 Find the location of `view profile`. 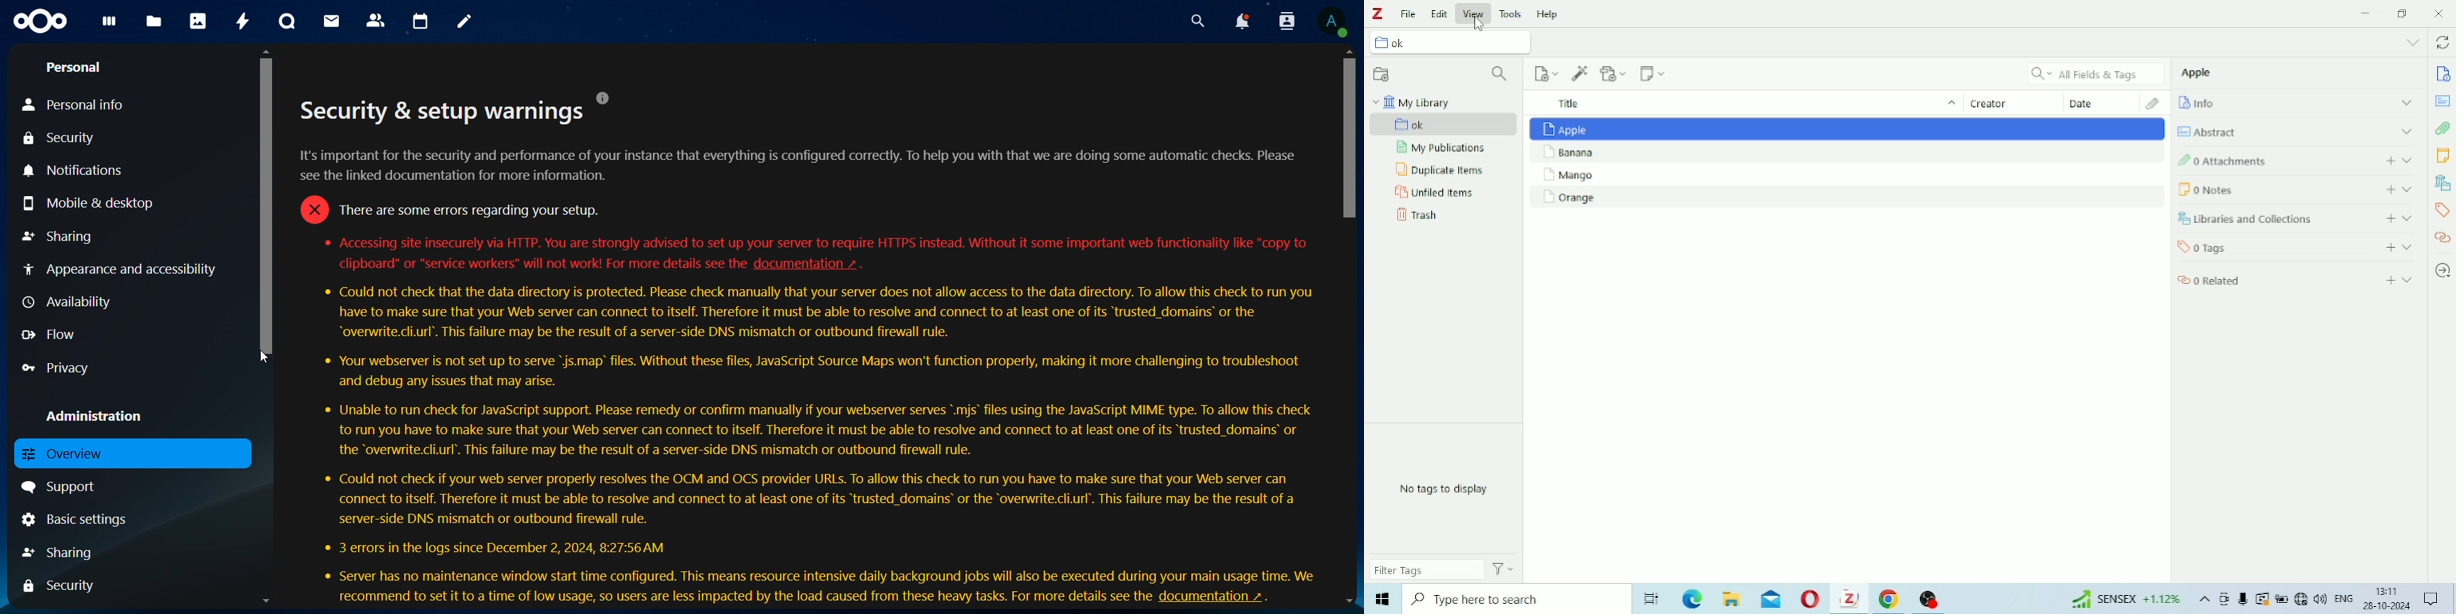

view profile is located at coordinates (1332, 21).